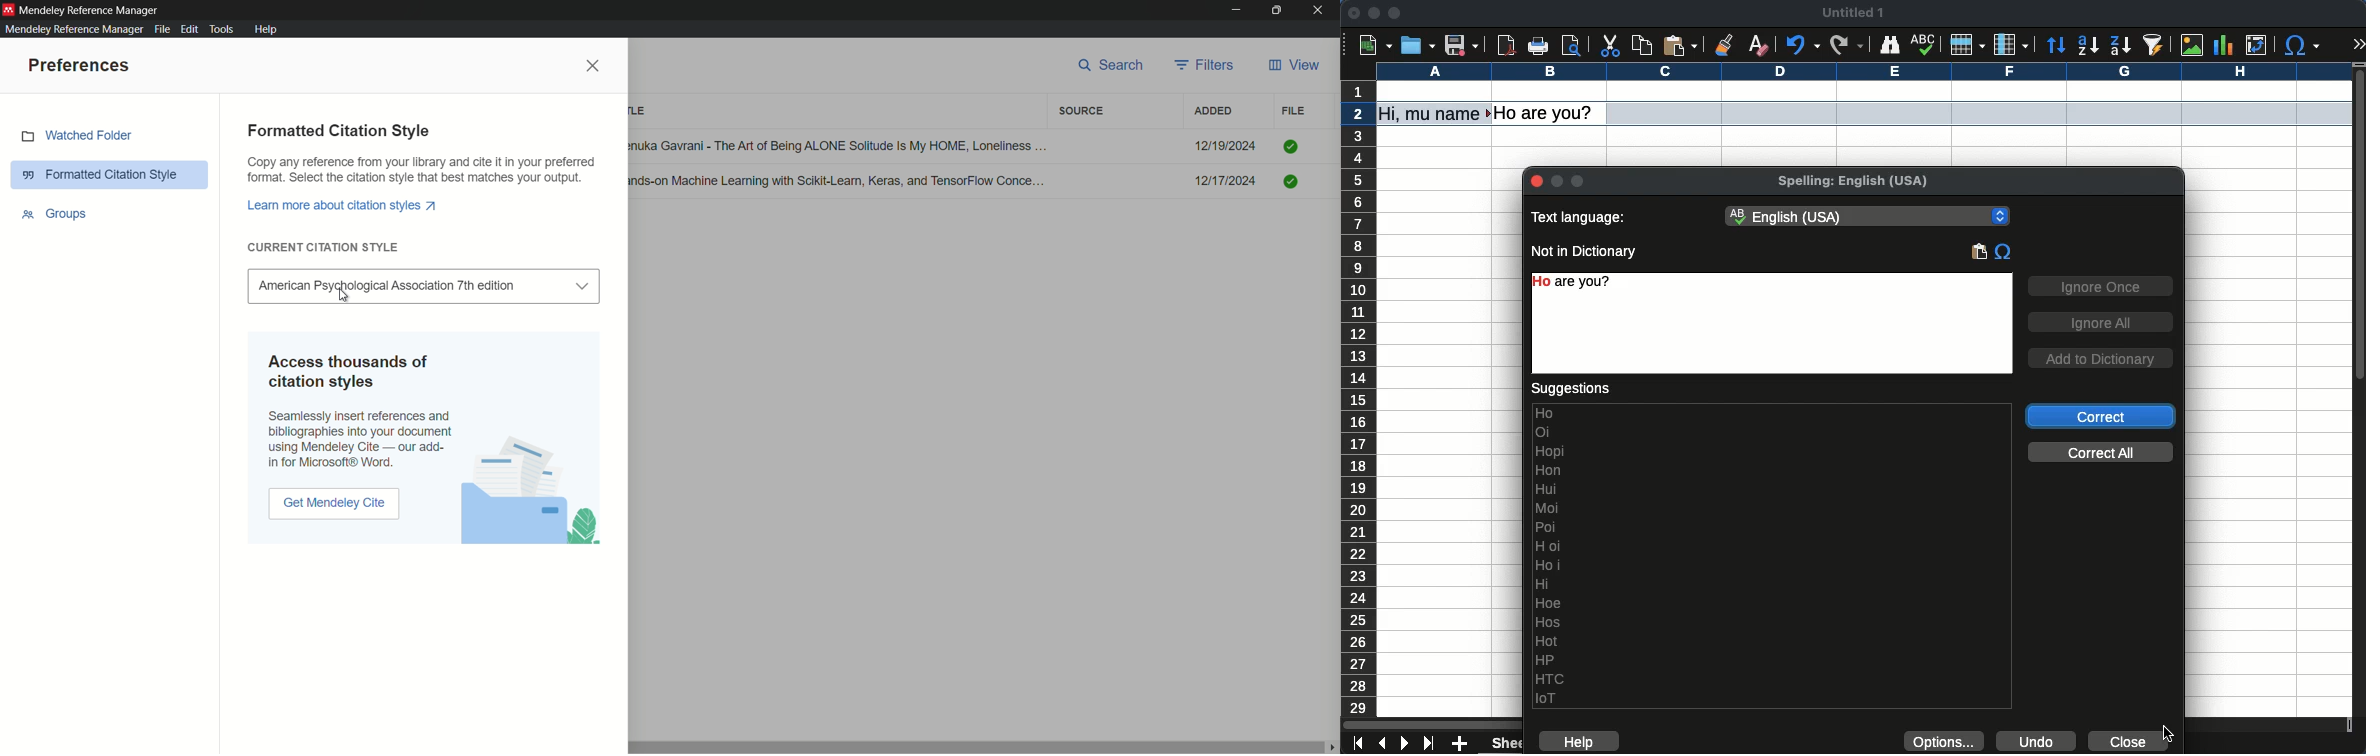 This screenshot has height=756, width=2380. I want to click on row, so click(1360, 424).